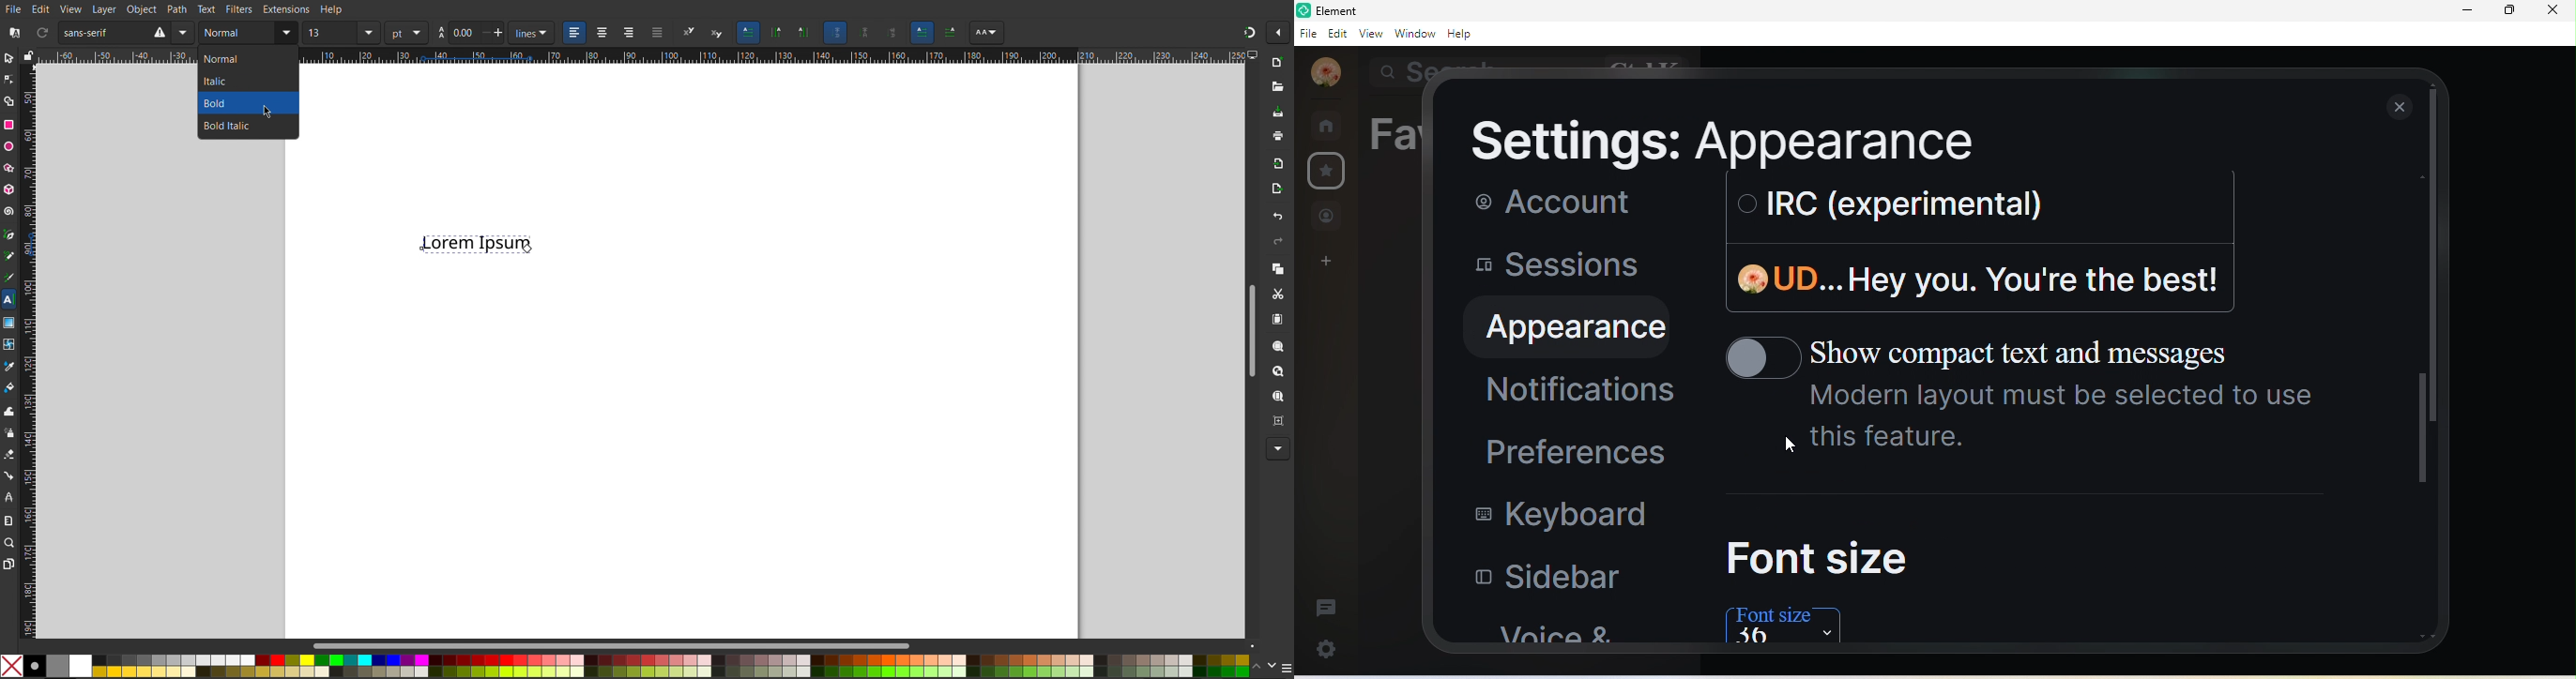 The width and height of the screenshot is (2576, 700). I want to click on Cut, so click(1277, 294).